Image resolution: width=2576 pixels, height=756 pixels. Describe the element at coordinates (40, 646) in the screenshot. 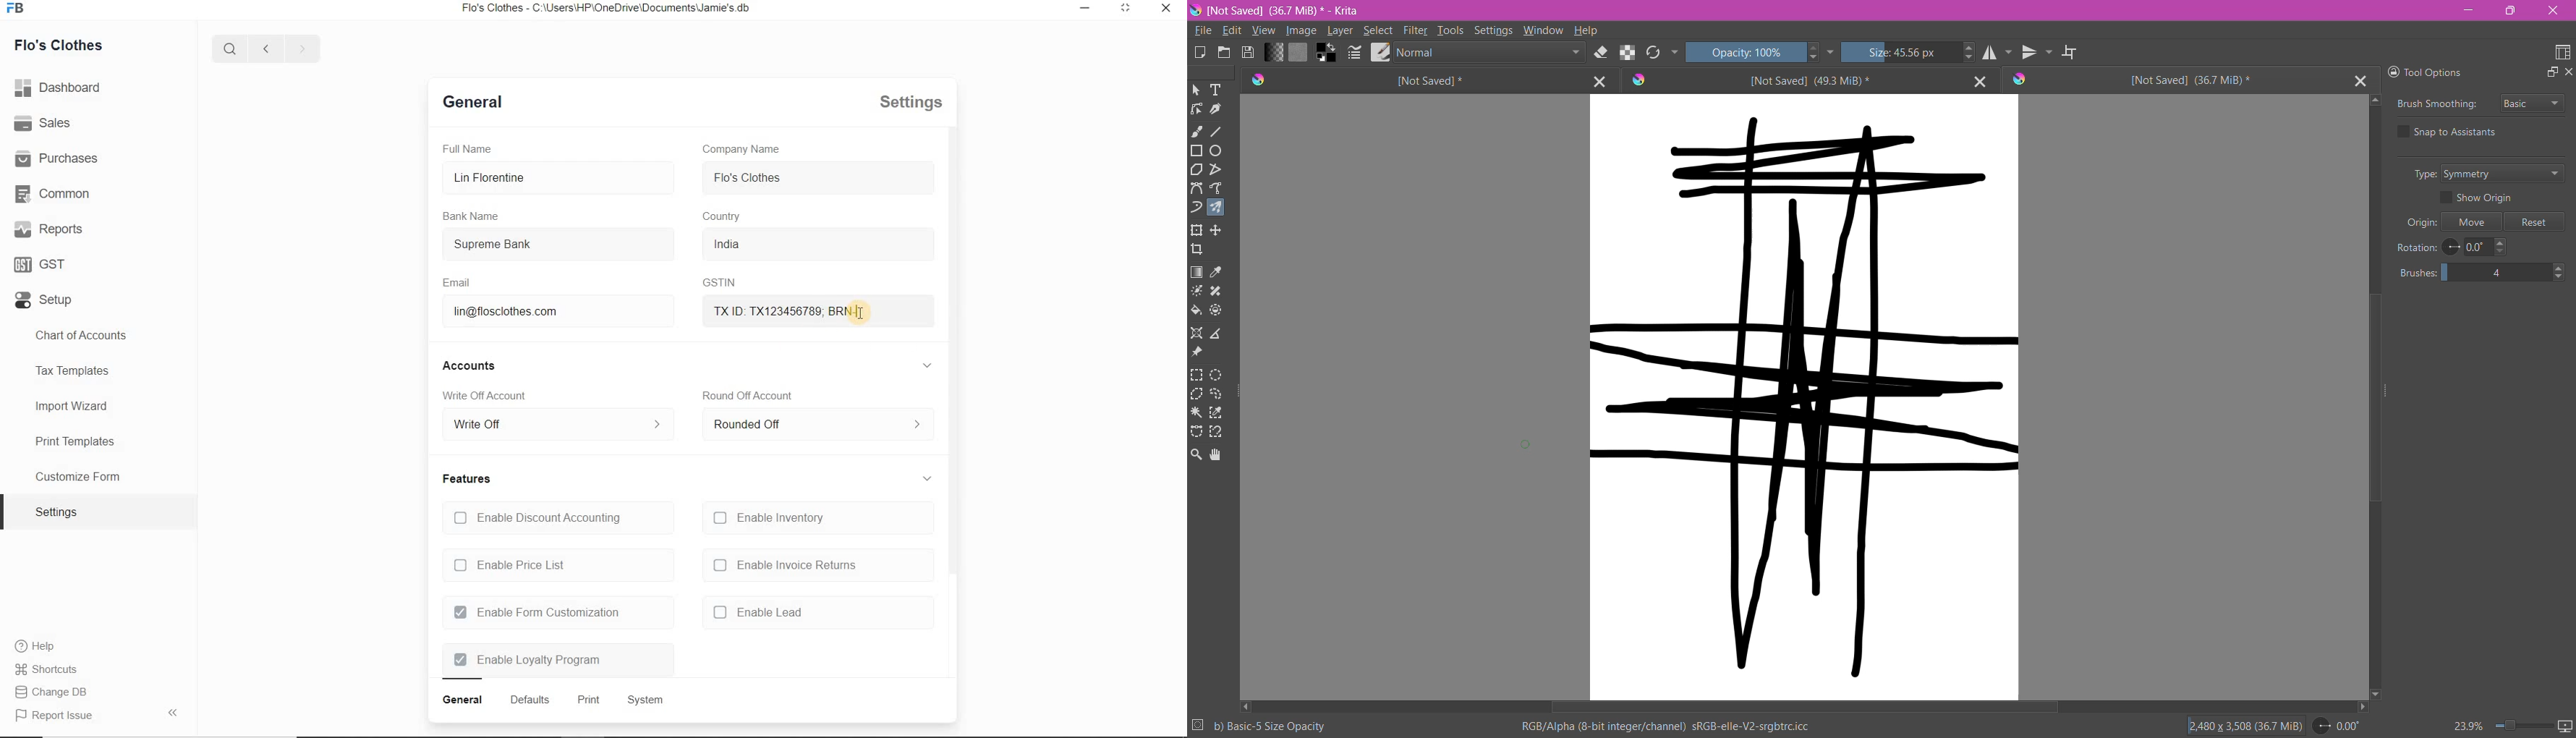

I see `Help` at that location.